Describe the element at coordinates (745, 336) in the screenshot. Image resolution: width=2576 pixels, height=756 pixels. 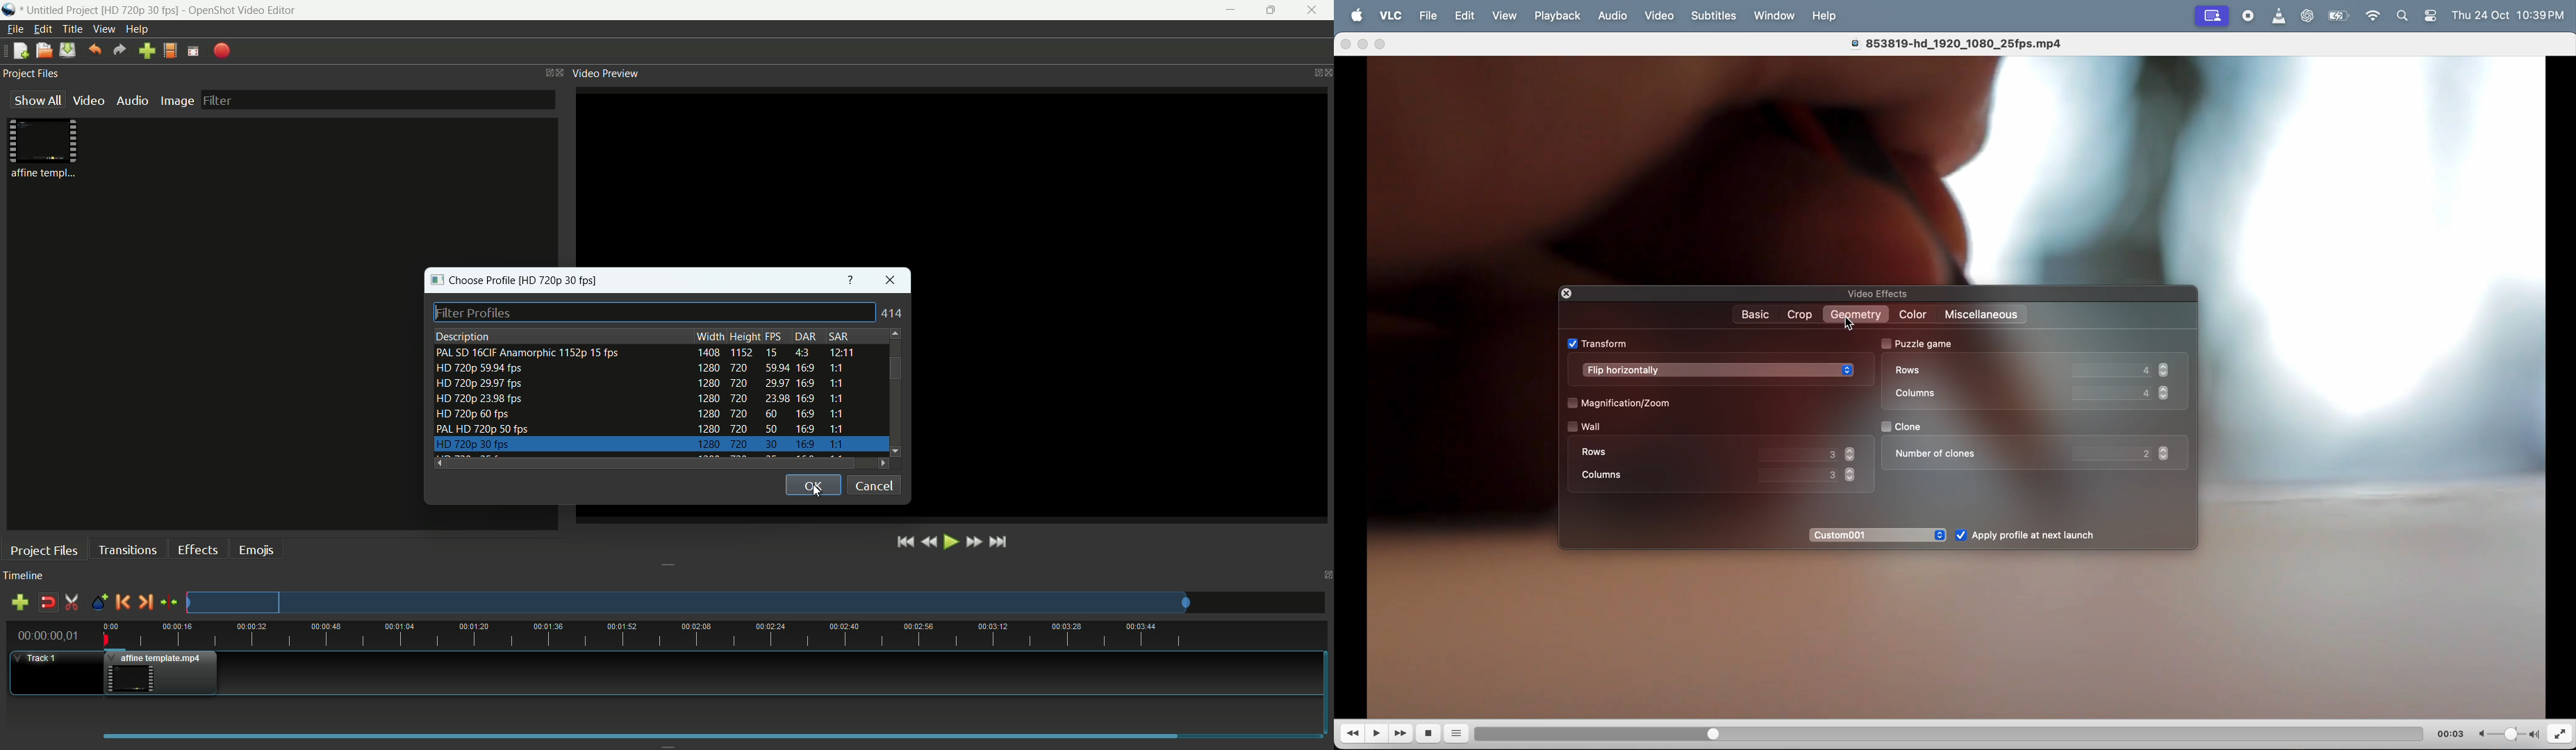
I see `height` at that location.